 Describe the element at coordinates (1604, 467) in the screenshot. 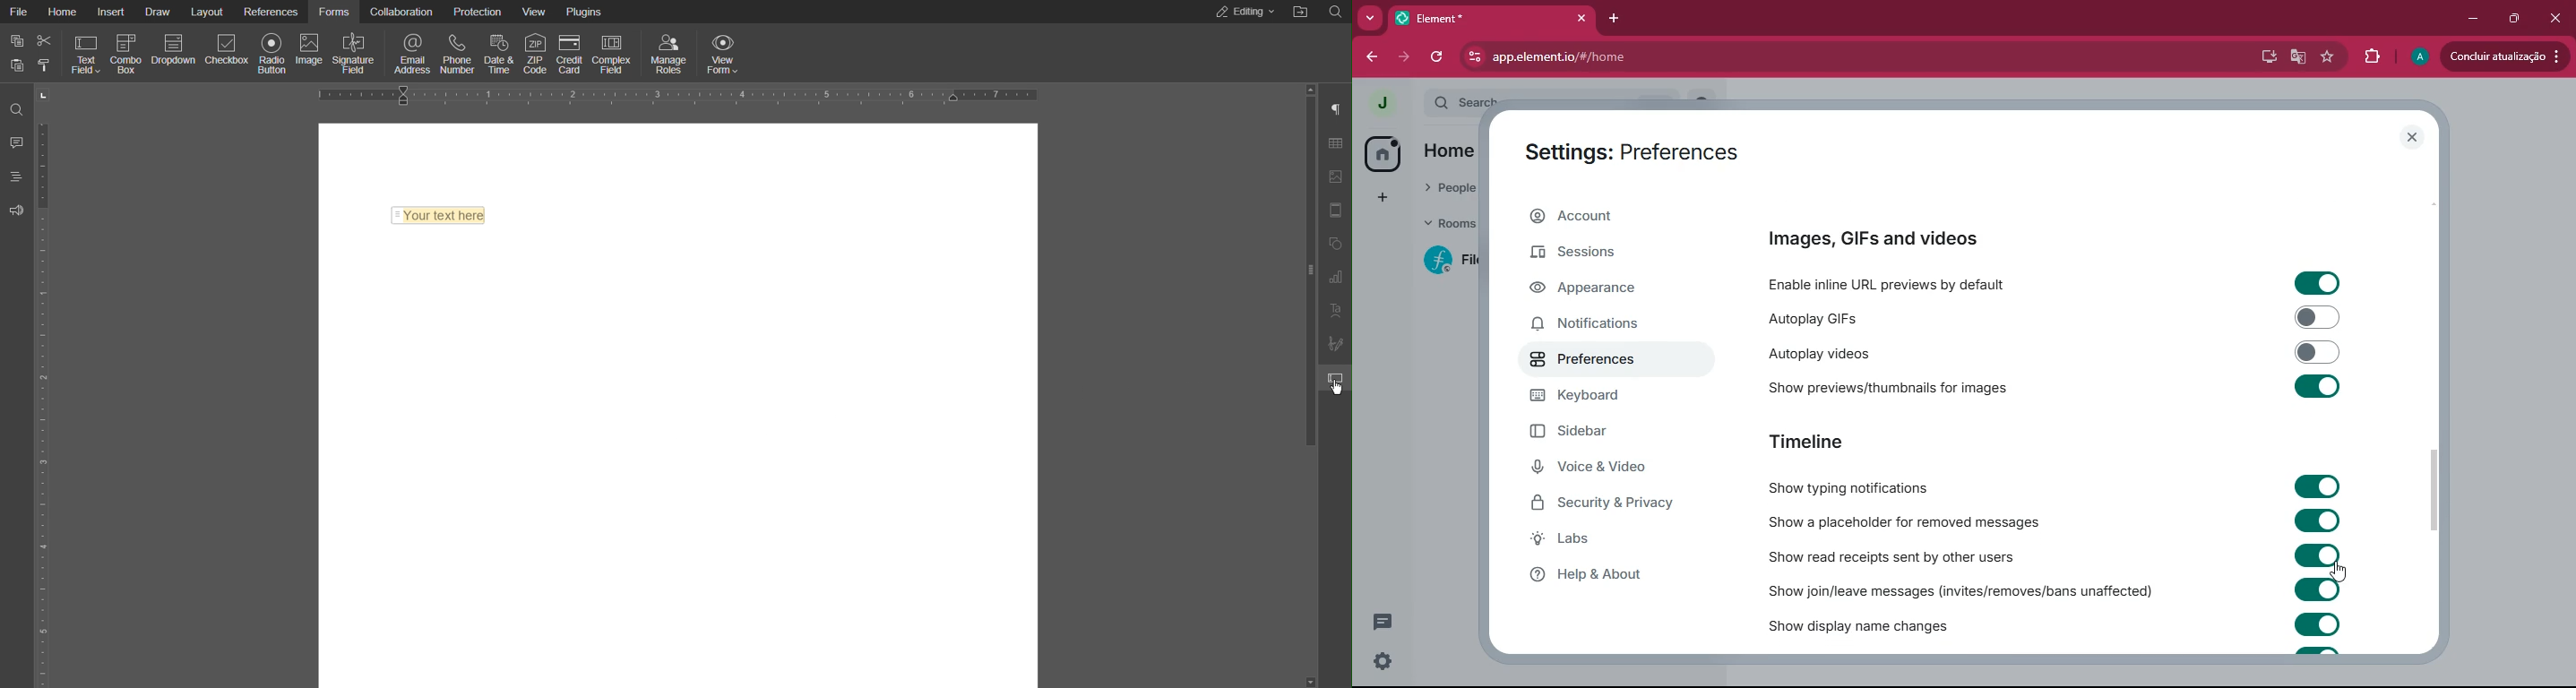

I see `voice & video` at that location.